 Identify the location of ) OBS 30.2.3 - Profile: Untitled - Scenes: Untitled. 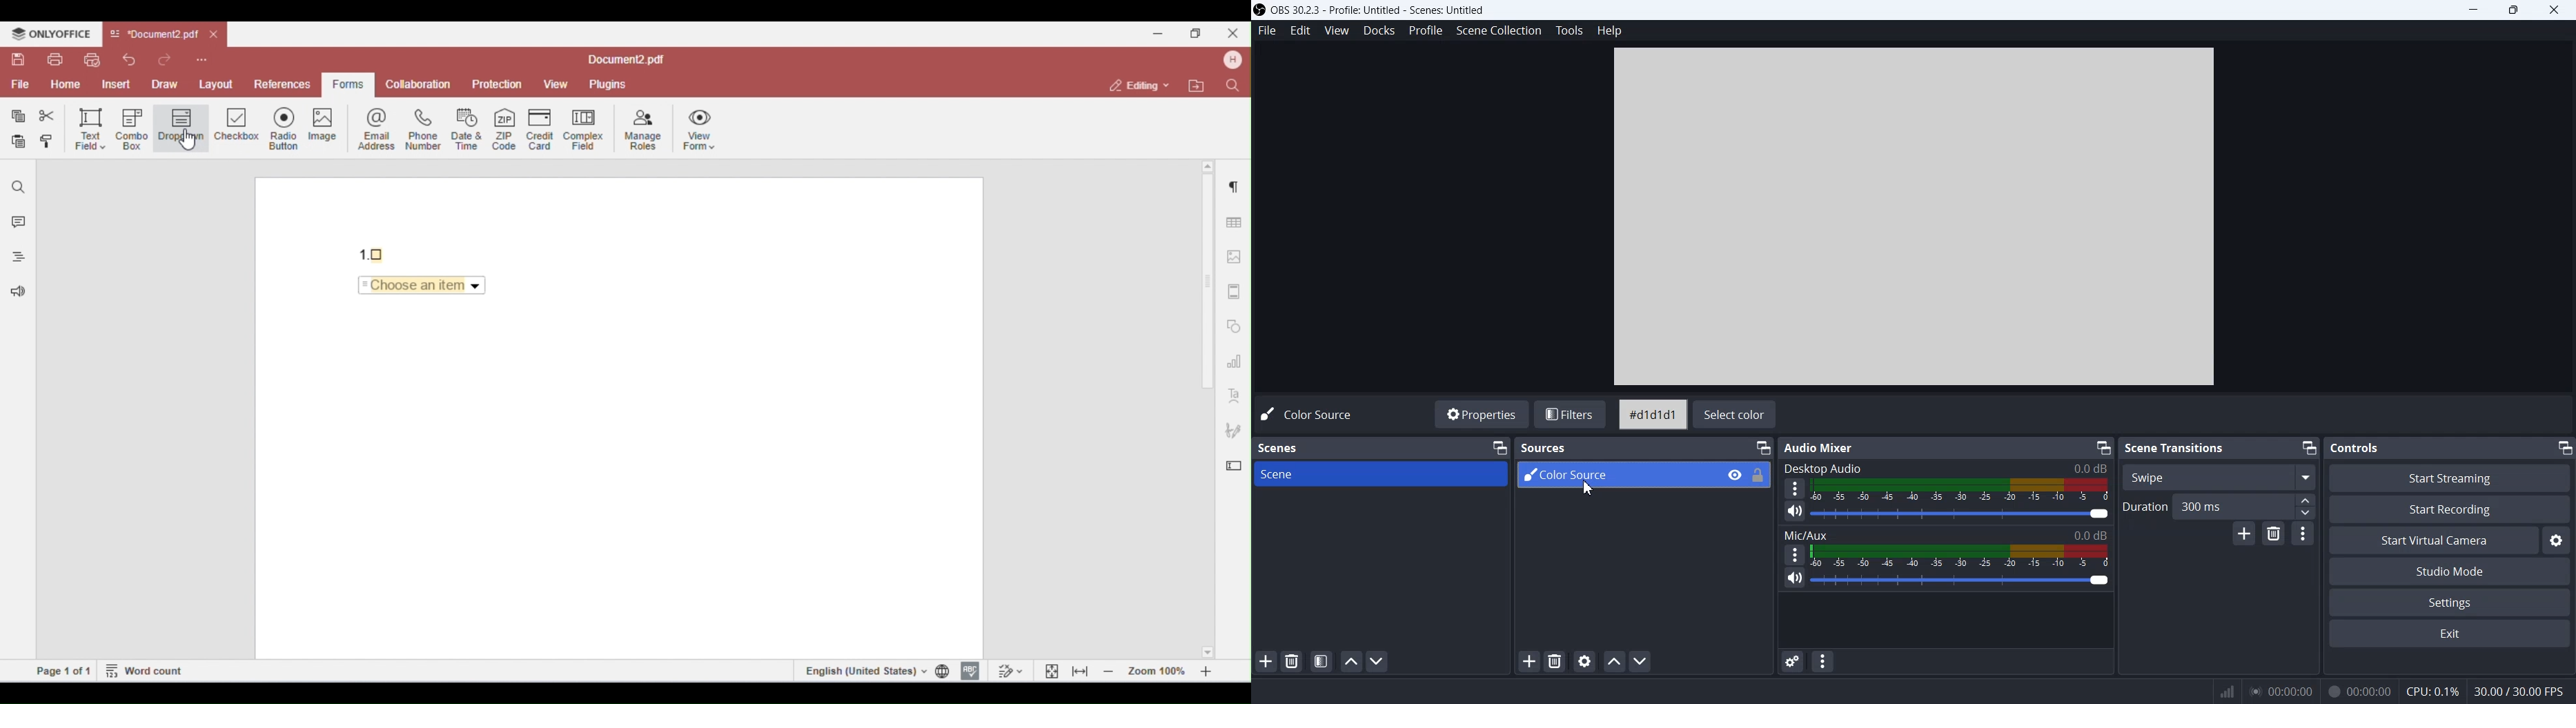
(1375, 9).